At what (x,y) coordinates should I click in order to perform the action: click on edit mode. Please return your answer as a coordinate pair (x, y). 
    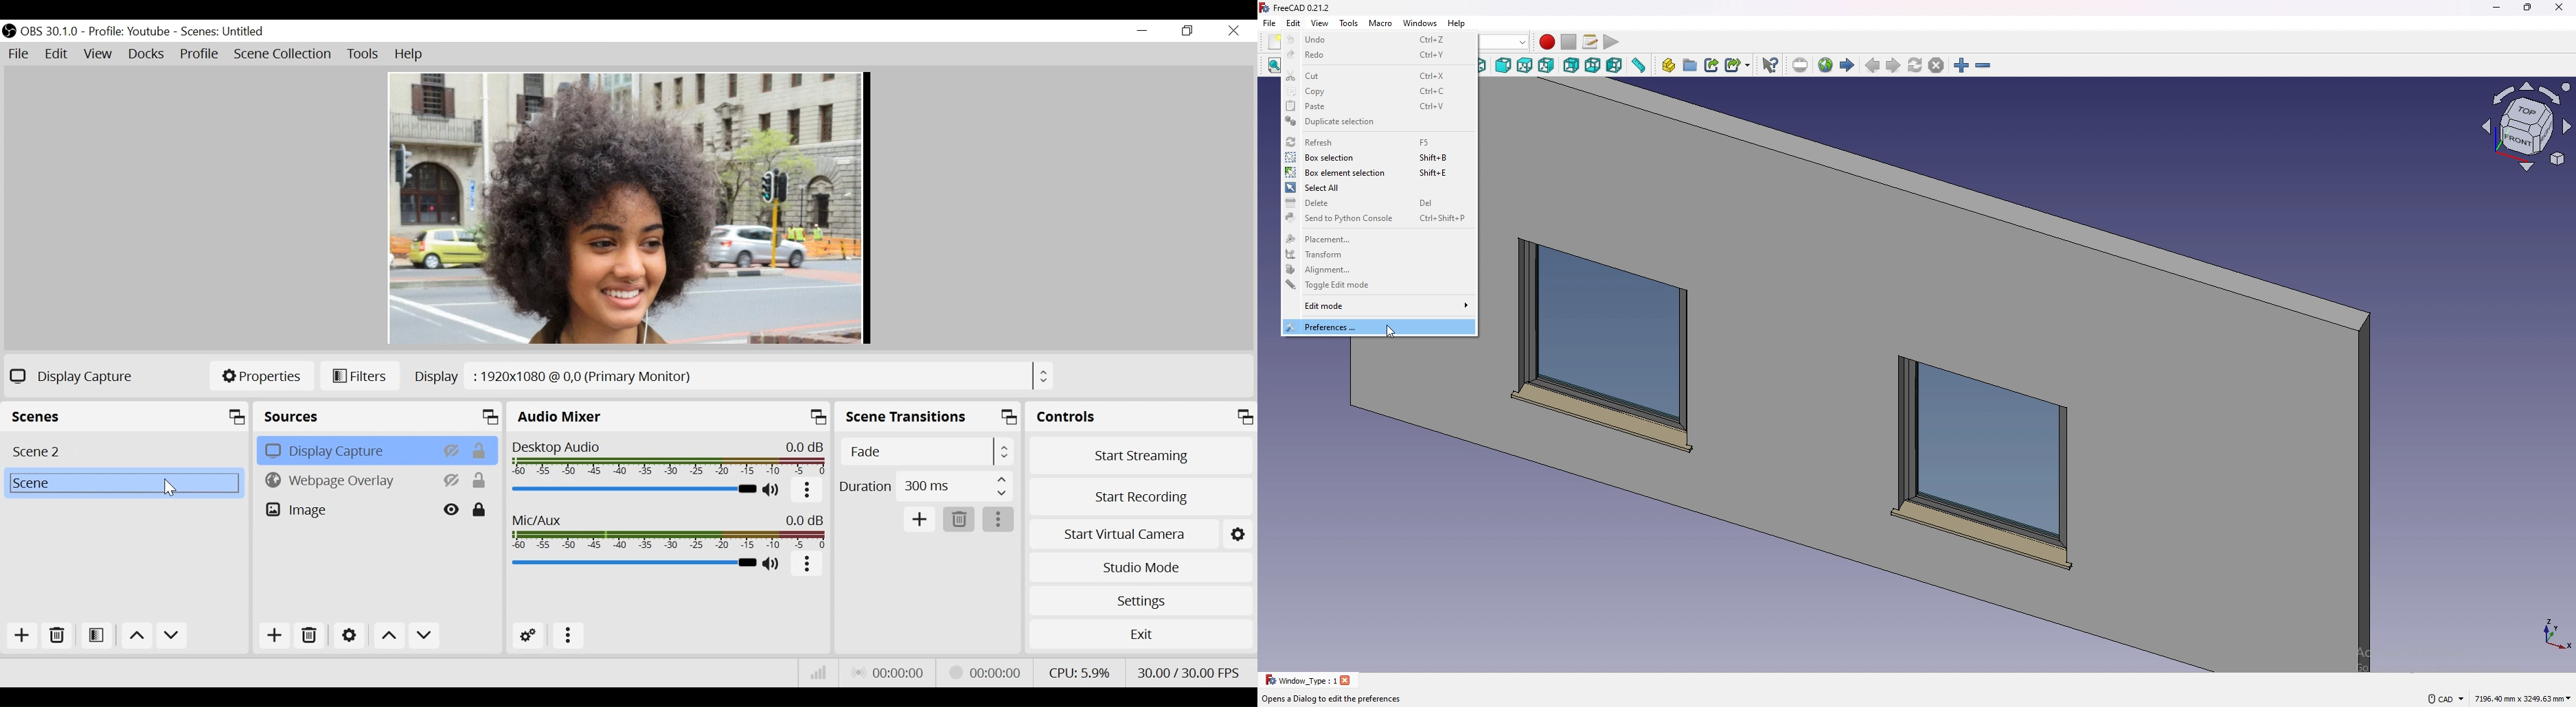
    Looking at the image, I should click on (1379, 306).